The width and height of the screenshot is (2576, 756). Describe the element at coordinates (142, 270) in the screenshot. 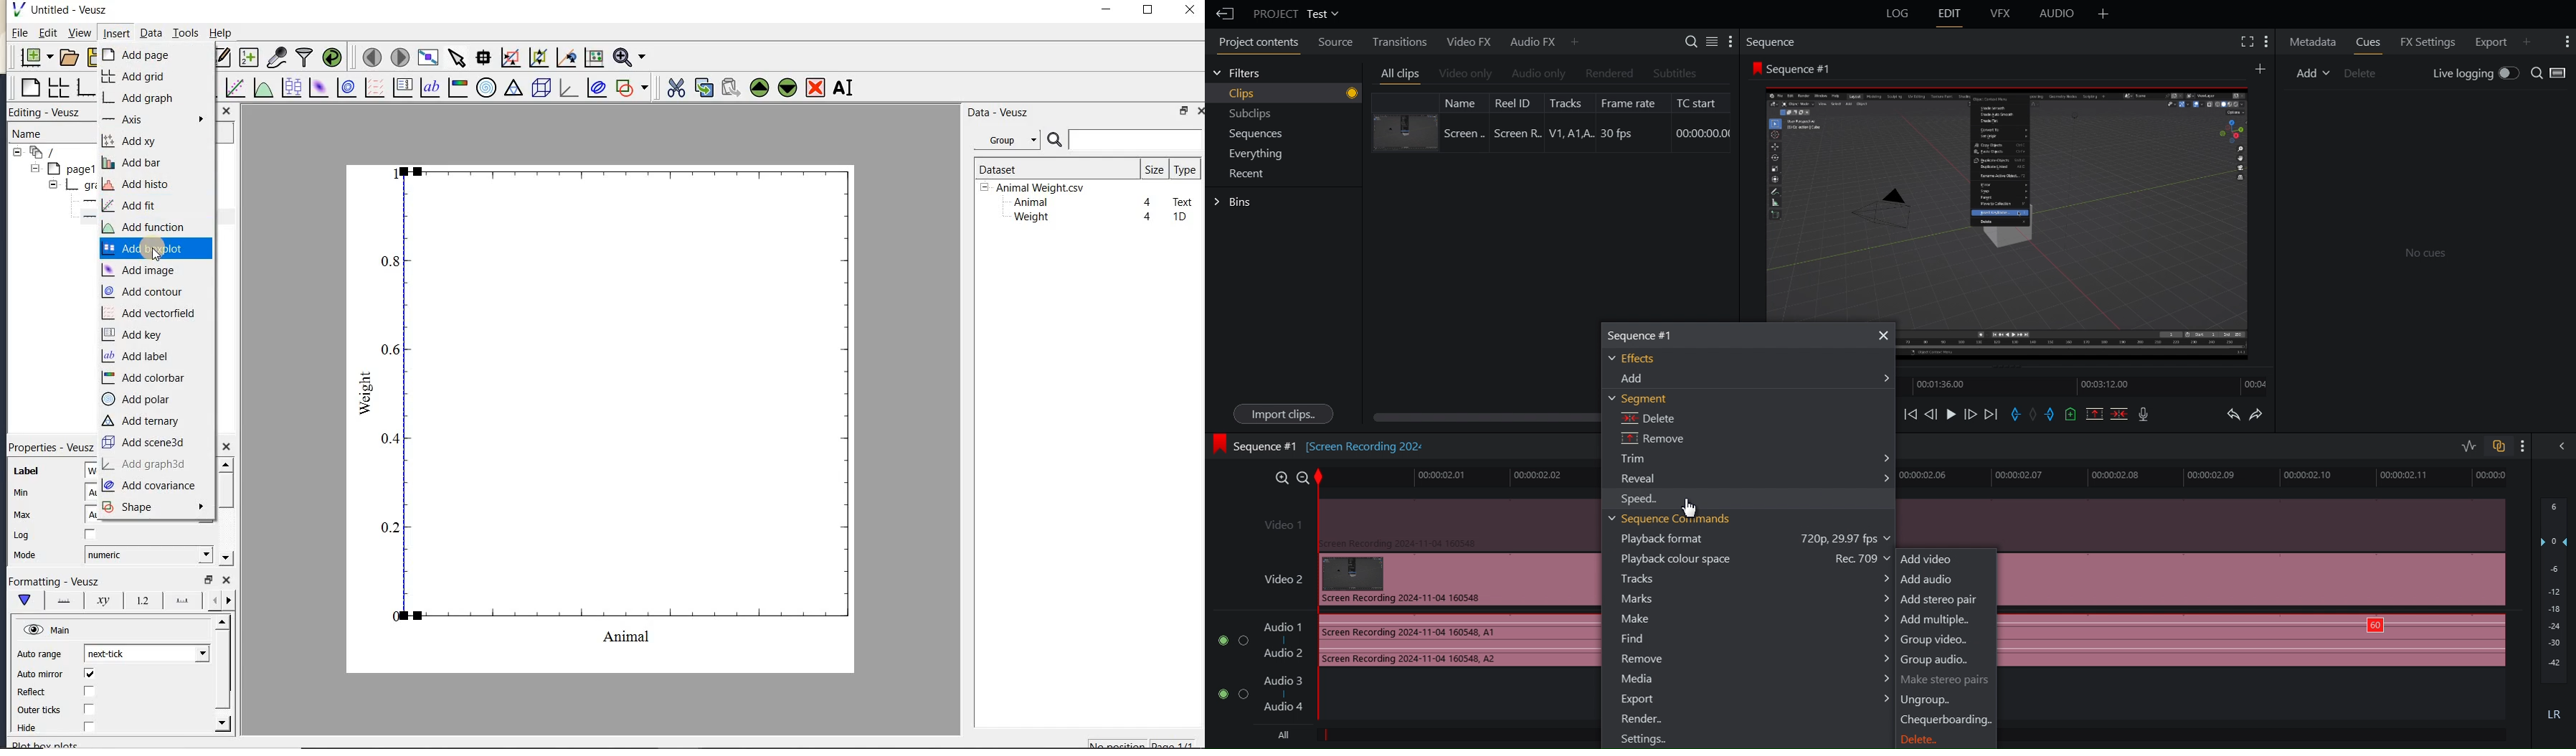

I see `add image` at that location.